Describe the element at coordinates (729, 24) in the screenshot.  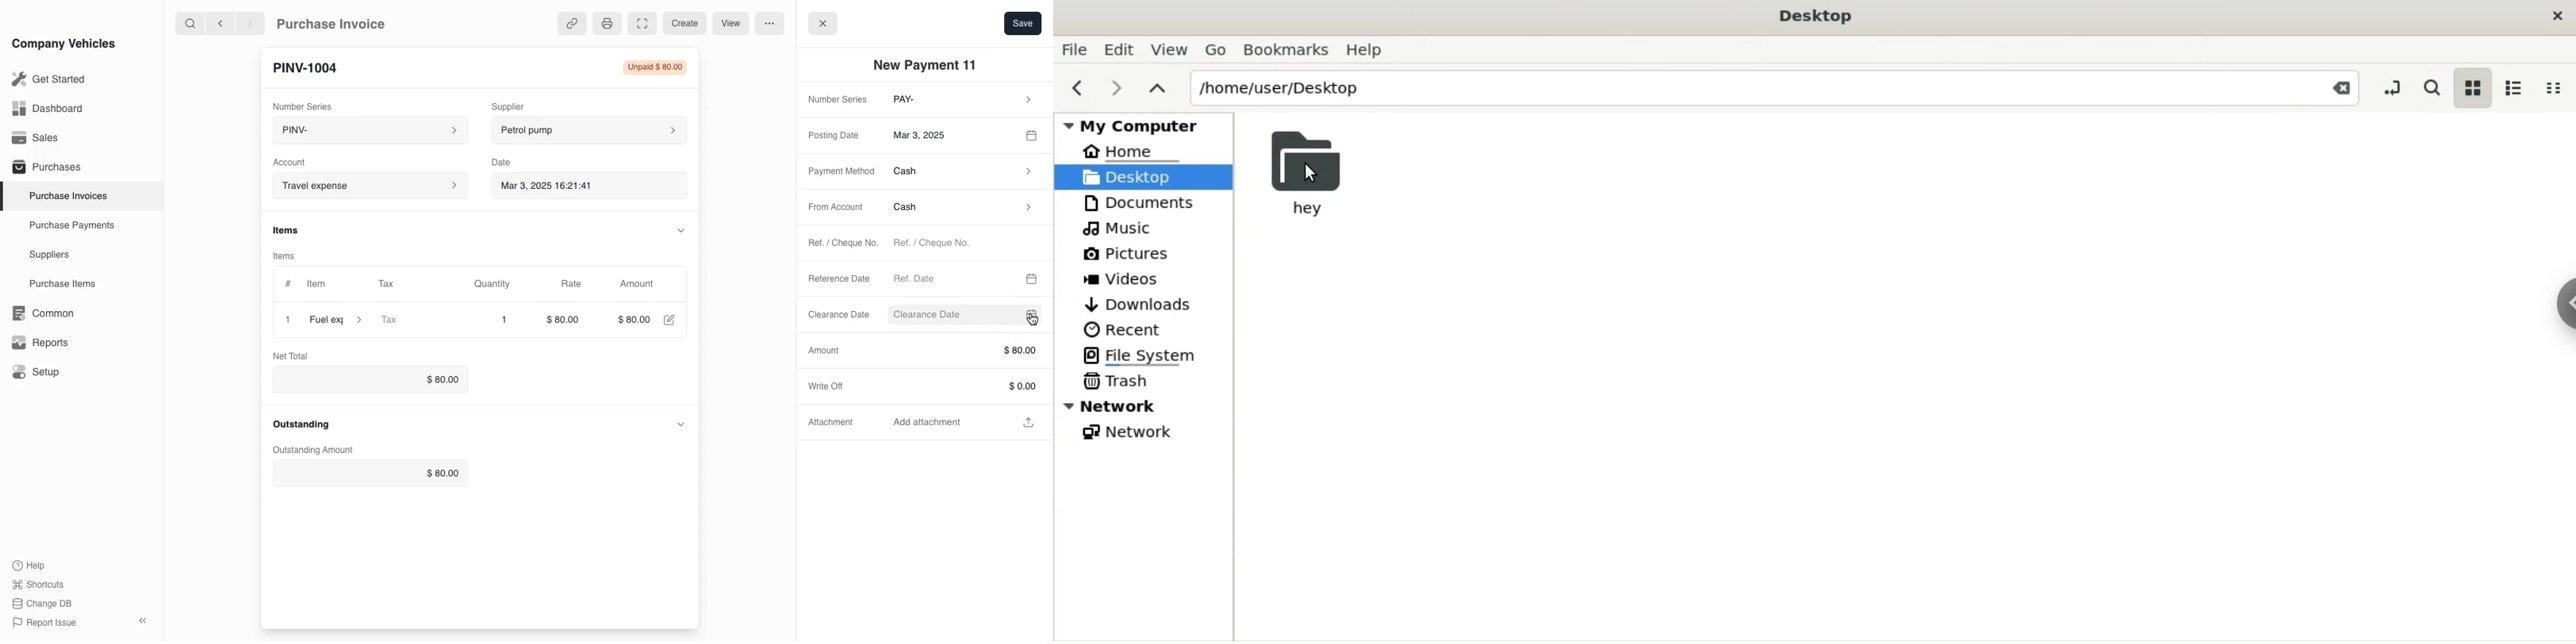
I see `view` at that location.